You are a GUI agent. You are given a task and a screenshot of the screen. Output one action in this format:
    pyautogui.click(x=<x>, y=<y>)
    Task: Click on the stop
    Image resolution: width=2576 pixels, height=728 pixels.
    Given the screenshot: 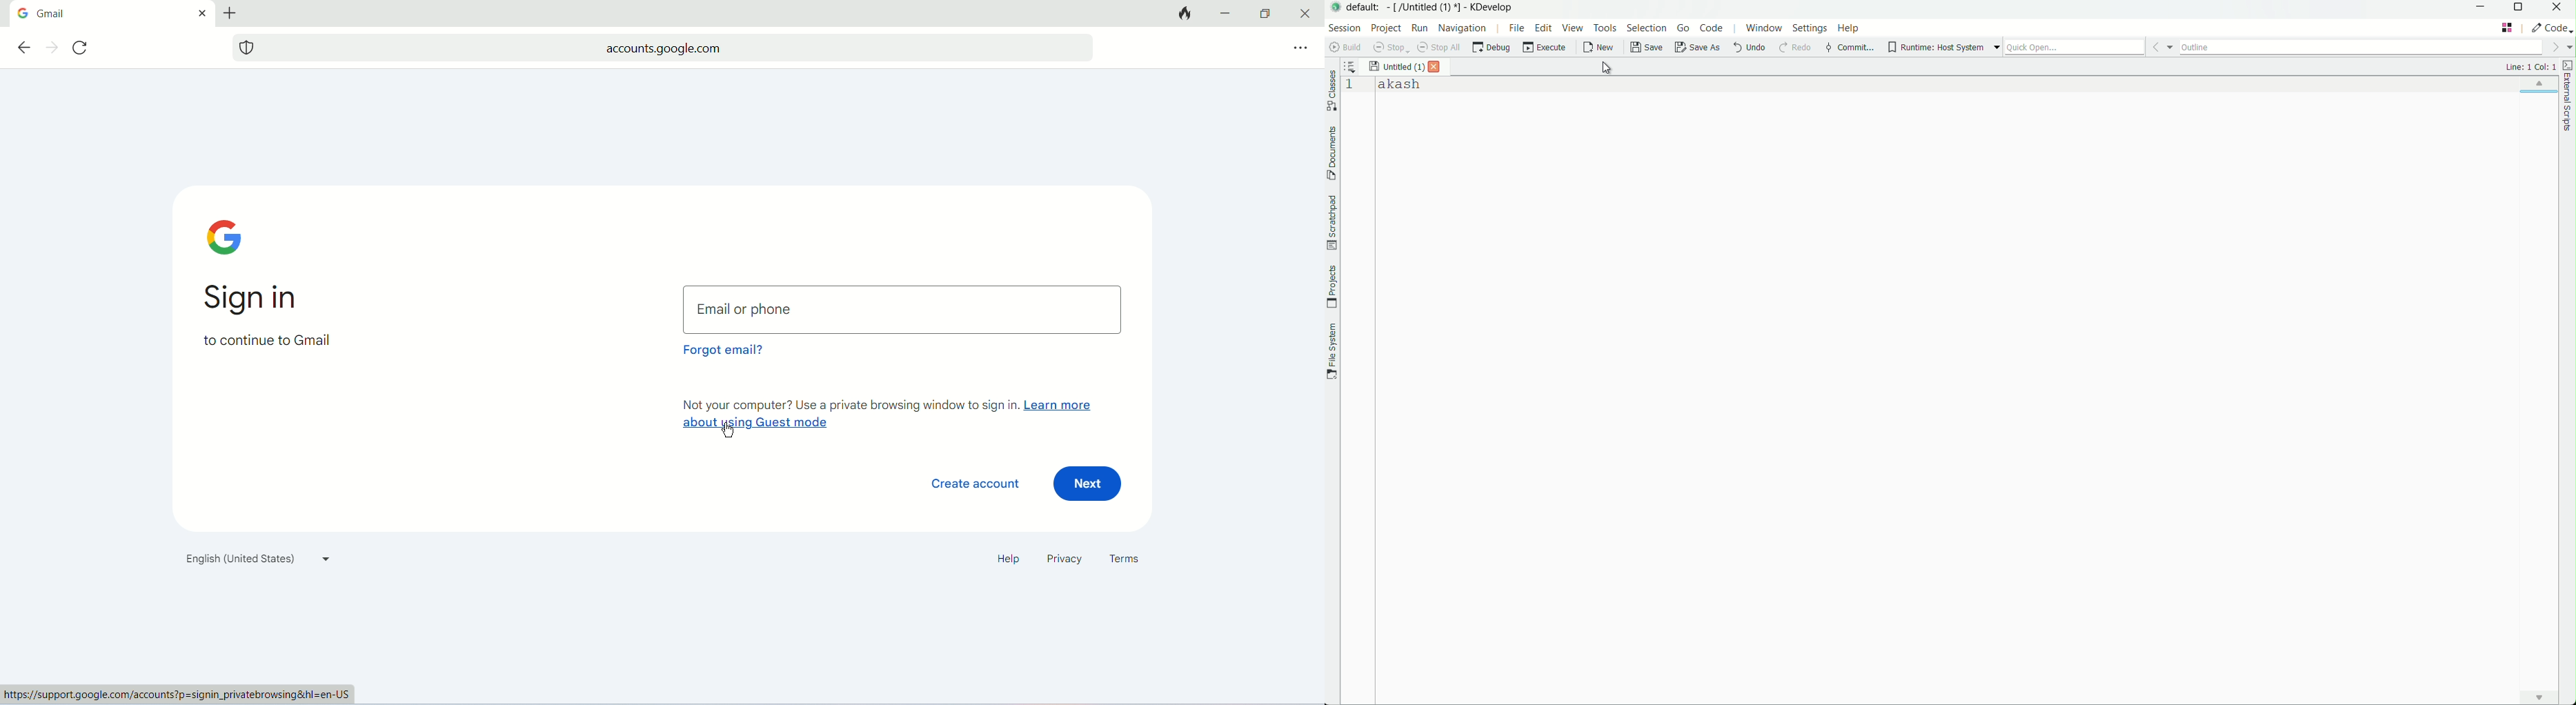 What is the action you would take?
    pyautogui.click(x=1390, y=48)
    